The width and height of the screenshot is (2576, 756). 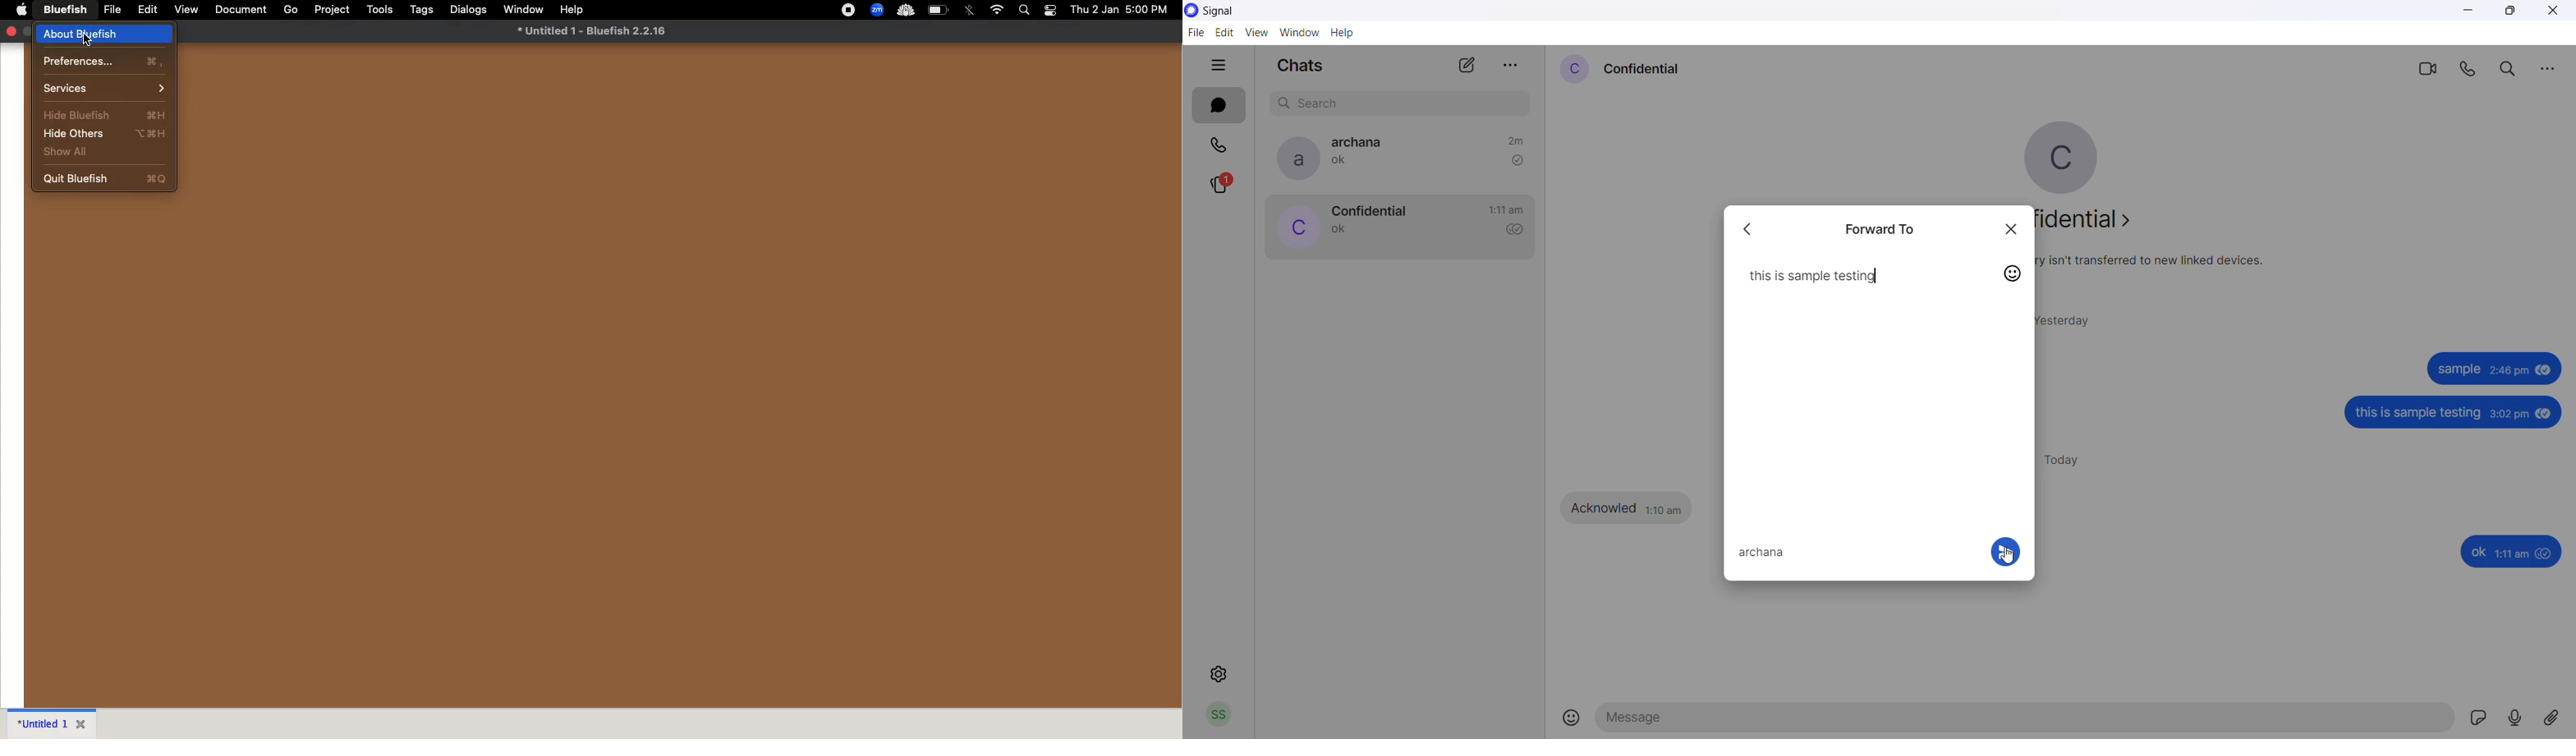 What do you see at coordinates (1302, 32) in the screenshot?
I see `window` at bounding box center [1302, 32].